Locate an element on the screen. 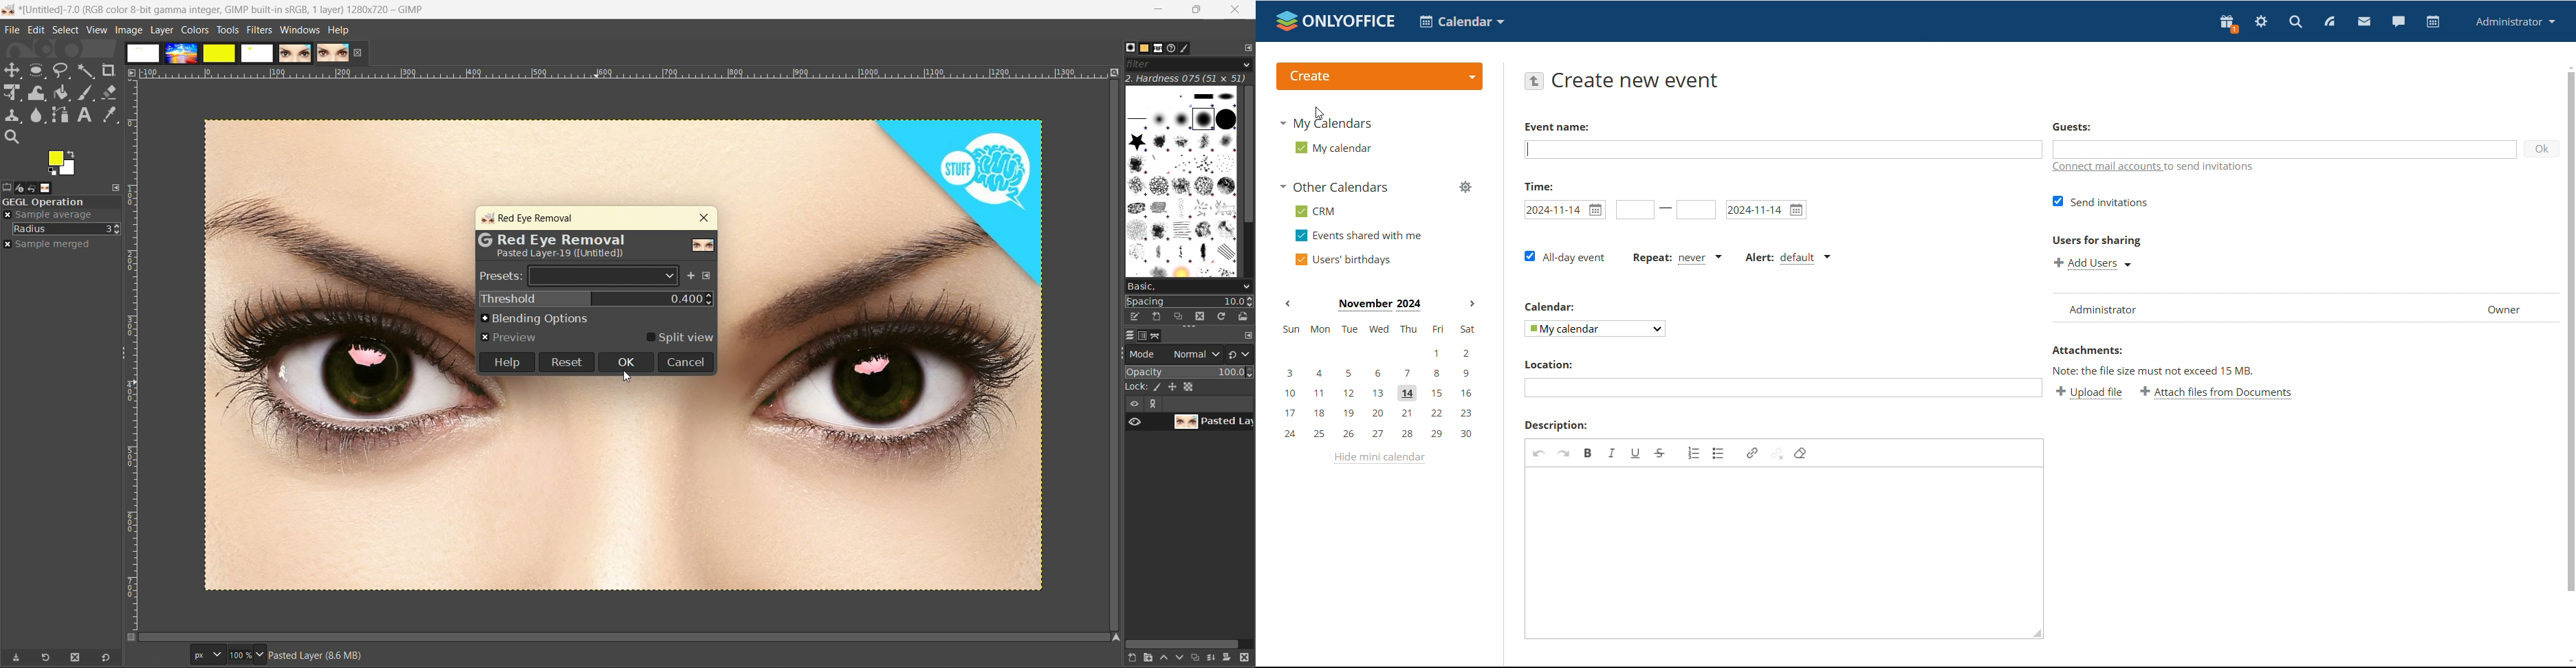  remove format is located at coordinates (1800, 453).